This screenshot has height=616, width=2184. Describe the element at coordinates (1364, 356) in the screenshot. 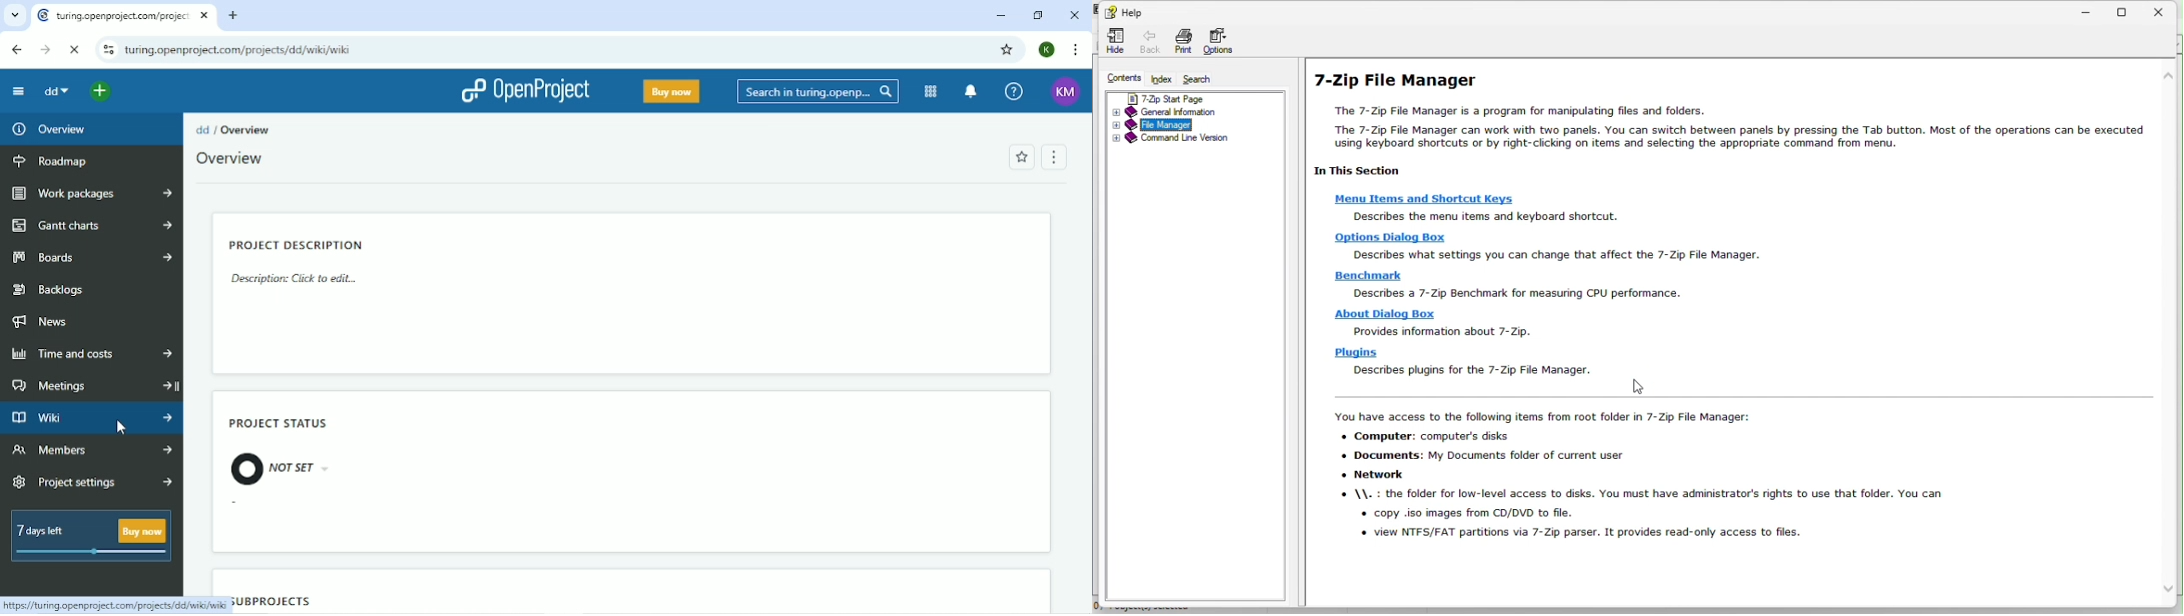

I see `plugins` at that location.